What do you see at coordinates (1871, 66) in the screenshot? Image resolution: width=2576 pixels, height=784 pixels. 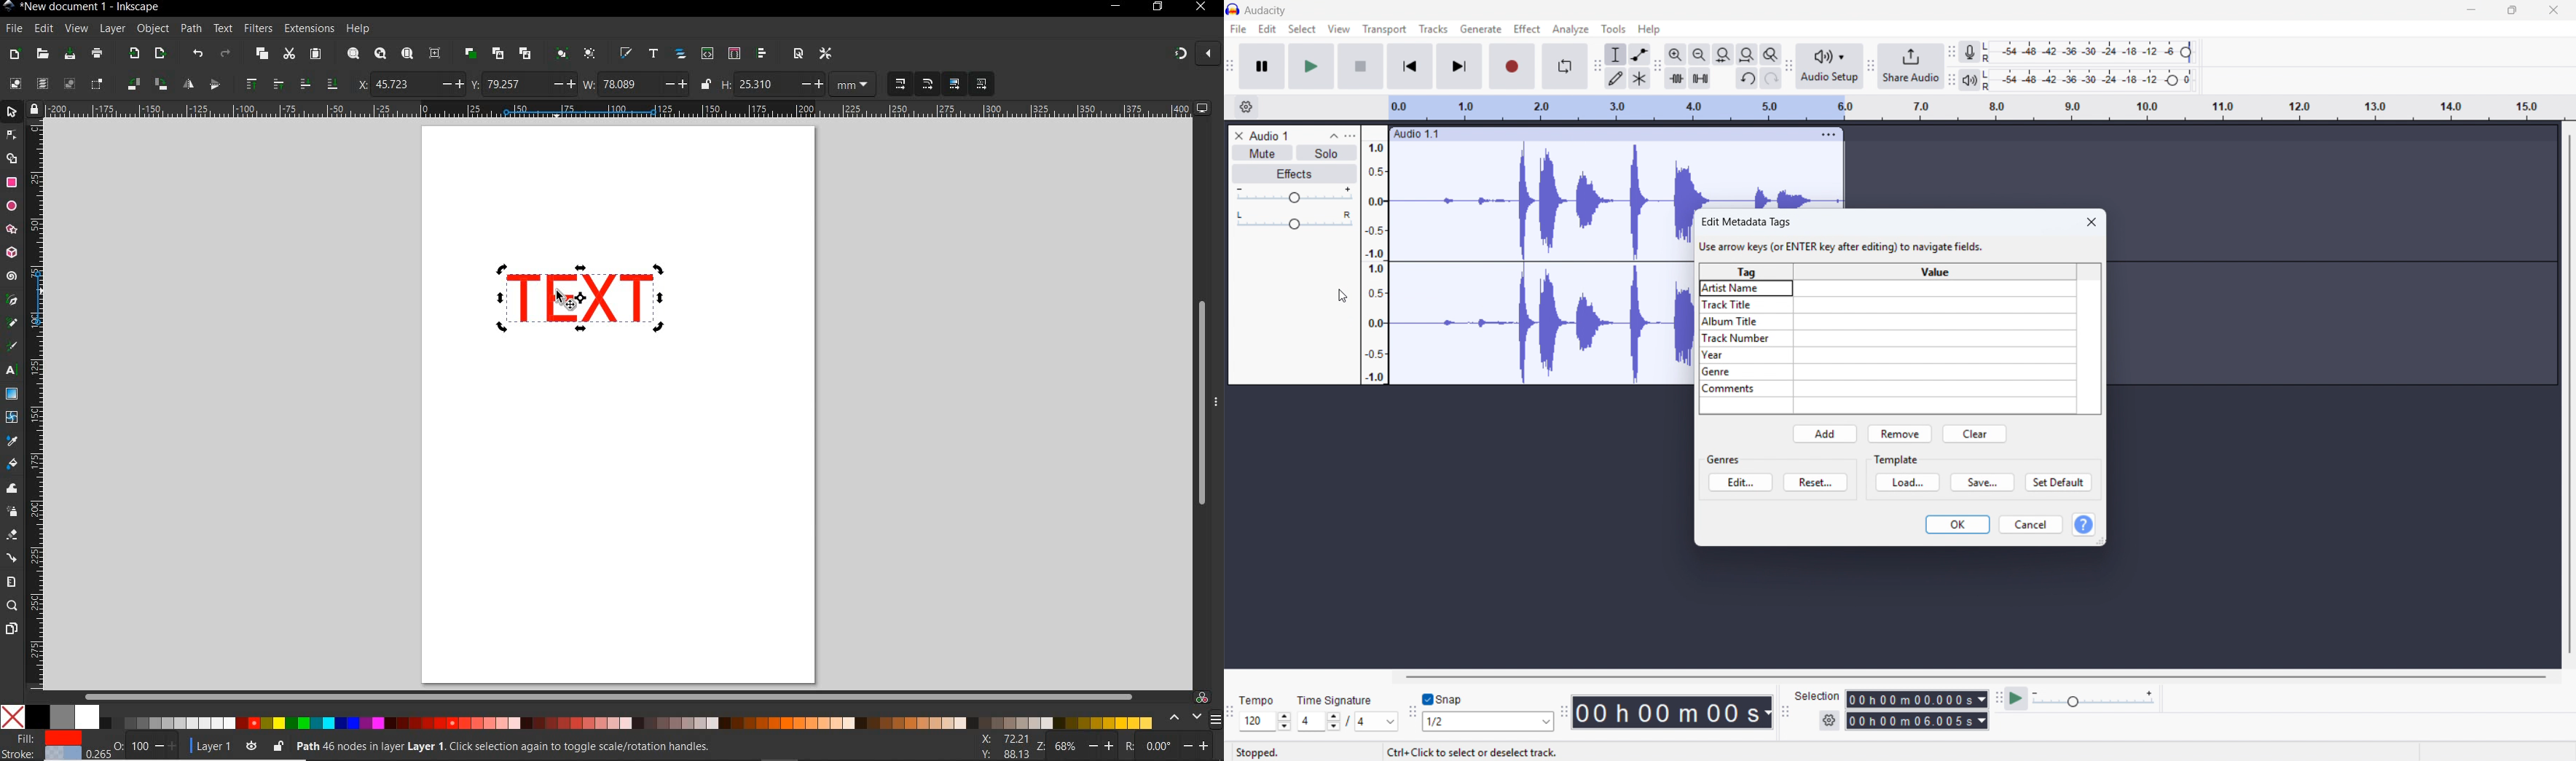 I see `share audio toolbar` at bounding box center [1871, 66].